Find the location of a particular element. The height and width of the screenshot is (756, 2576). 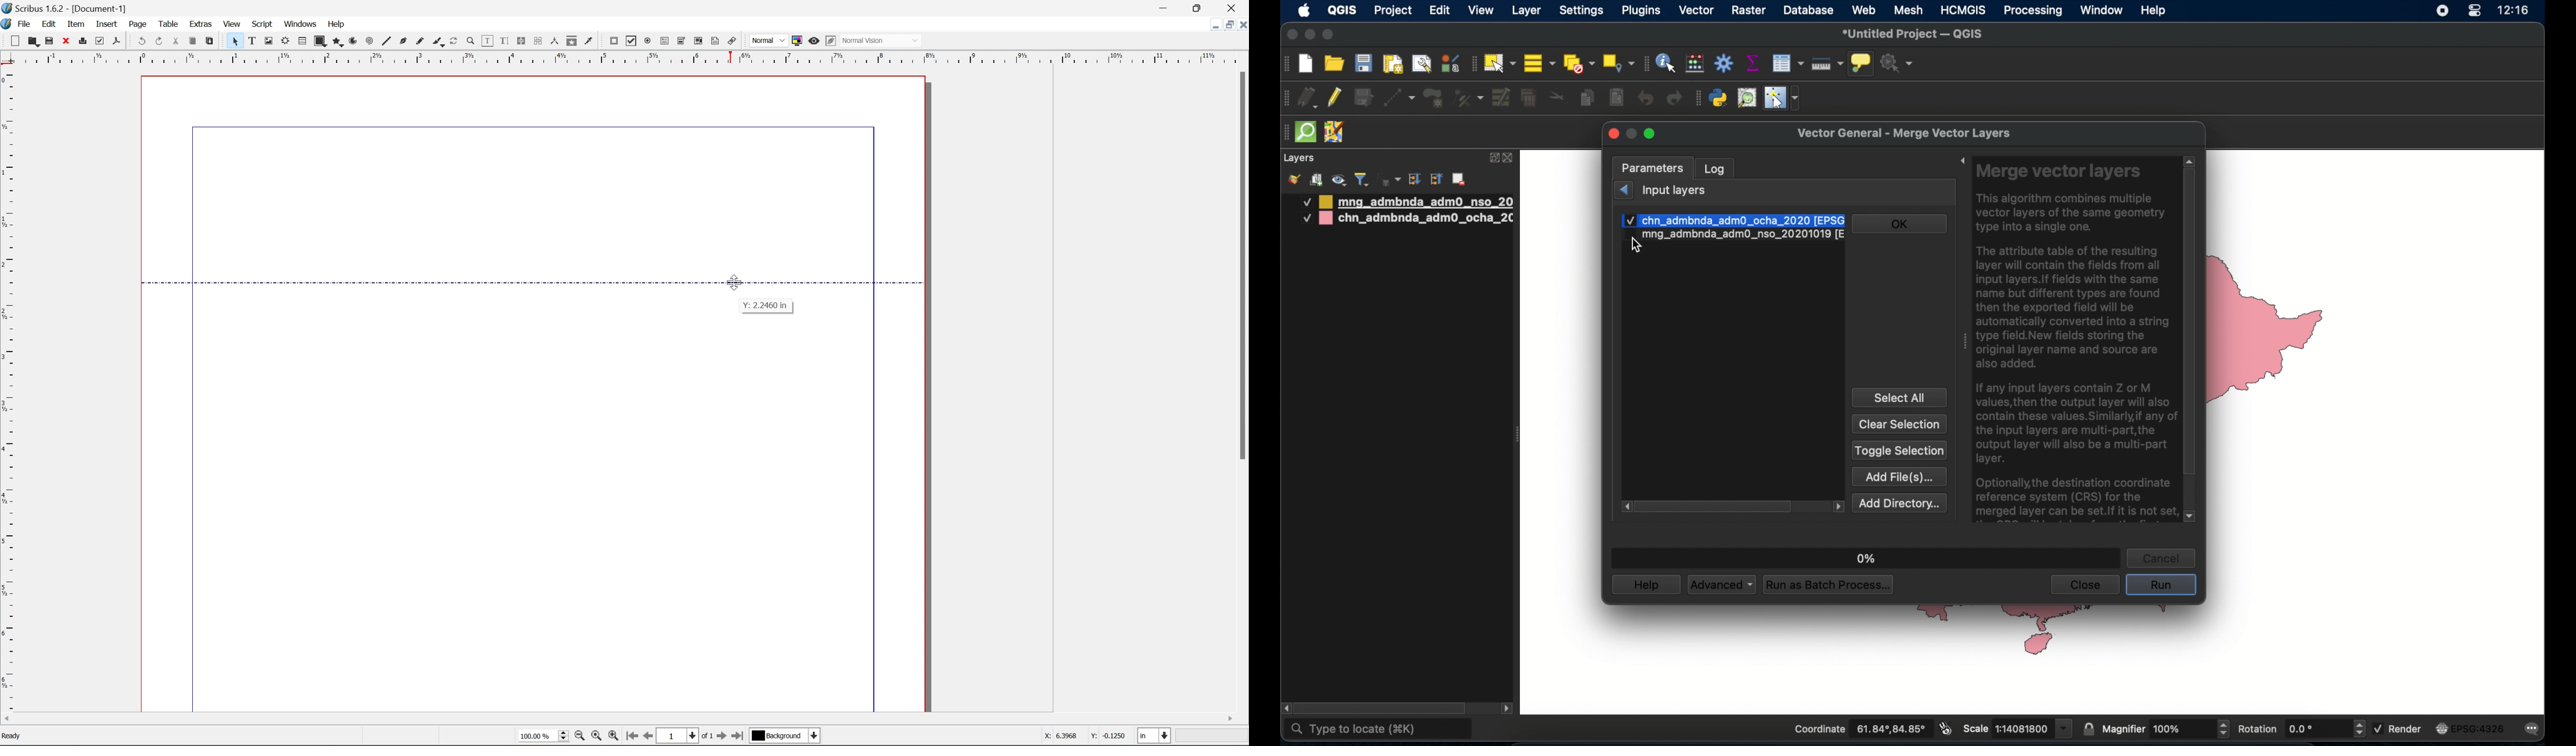

minimize is located at coordinates (1167, 6).